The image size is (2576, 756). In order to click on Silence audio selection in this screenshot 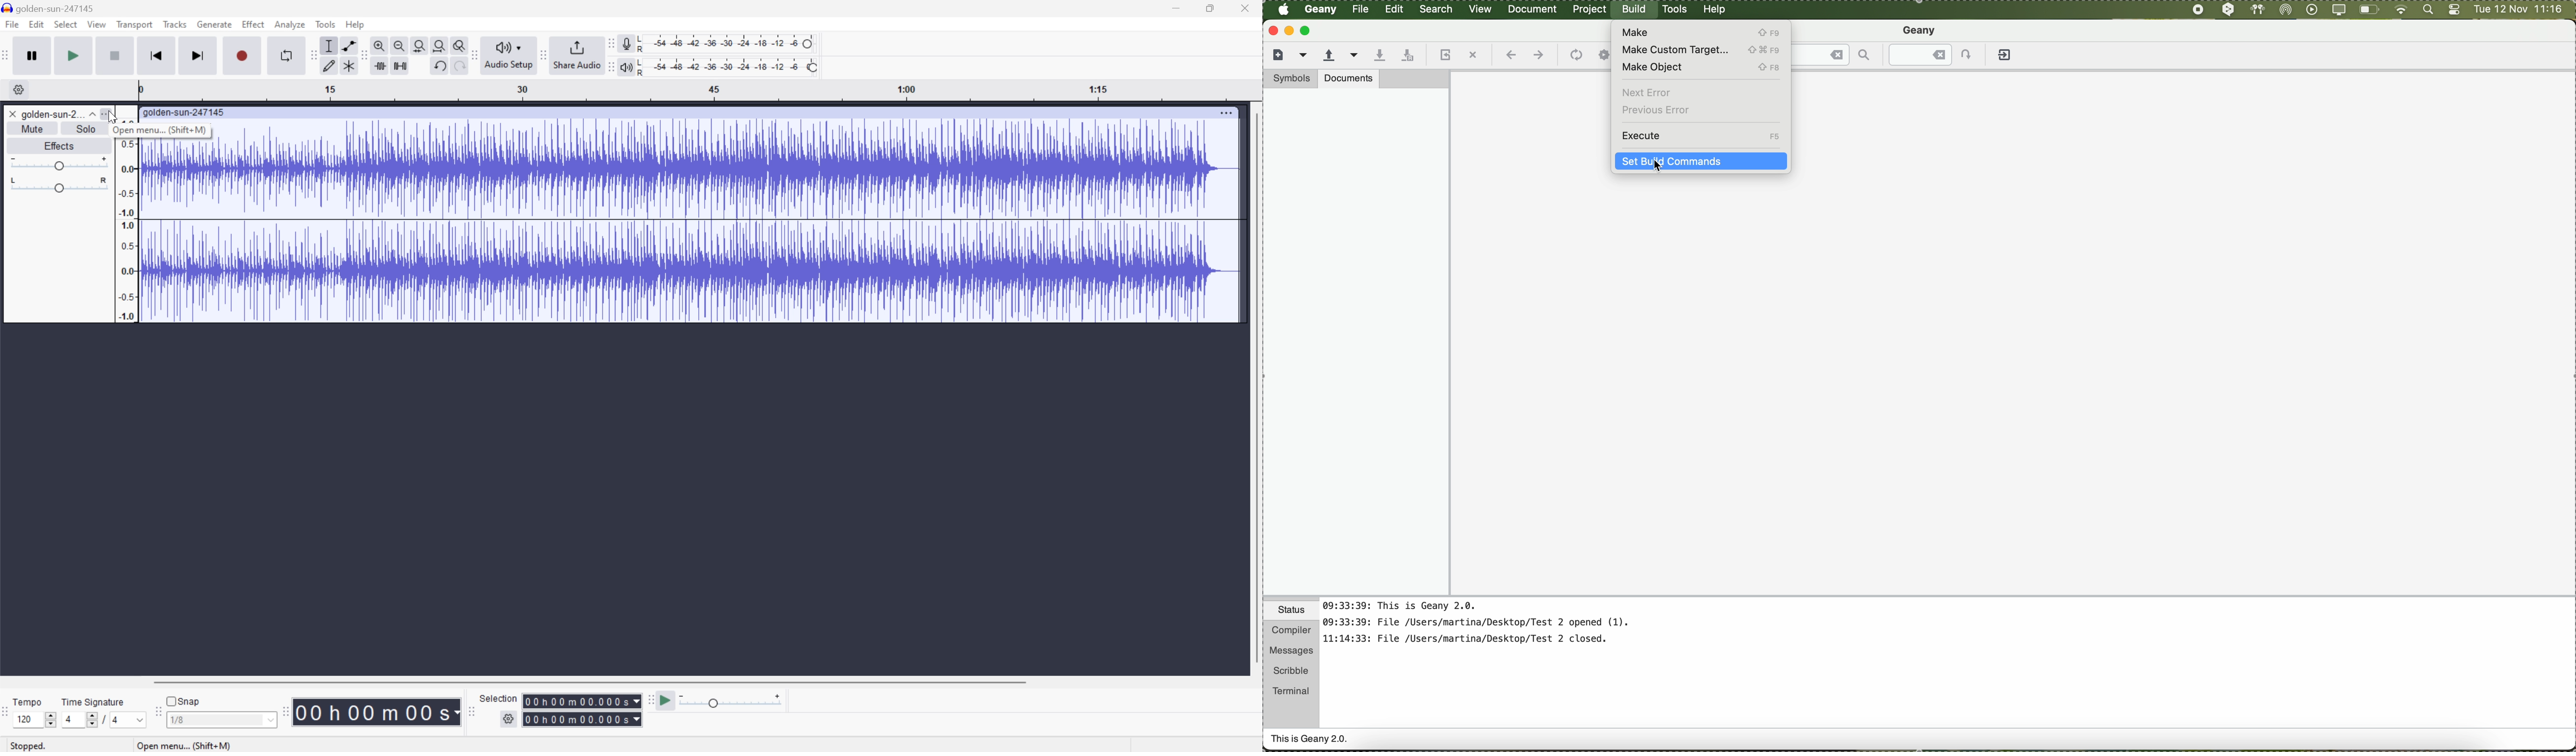, I will do `click(402, 66)`.